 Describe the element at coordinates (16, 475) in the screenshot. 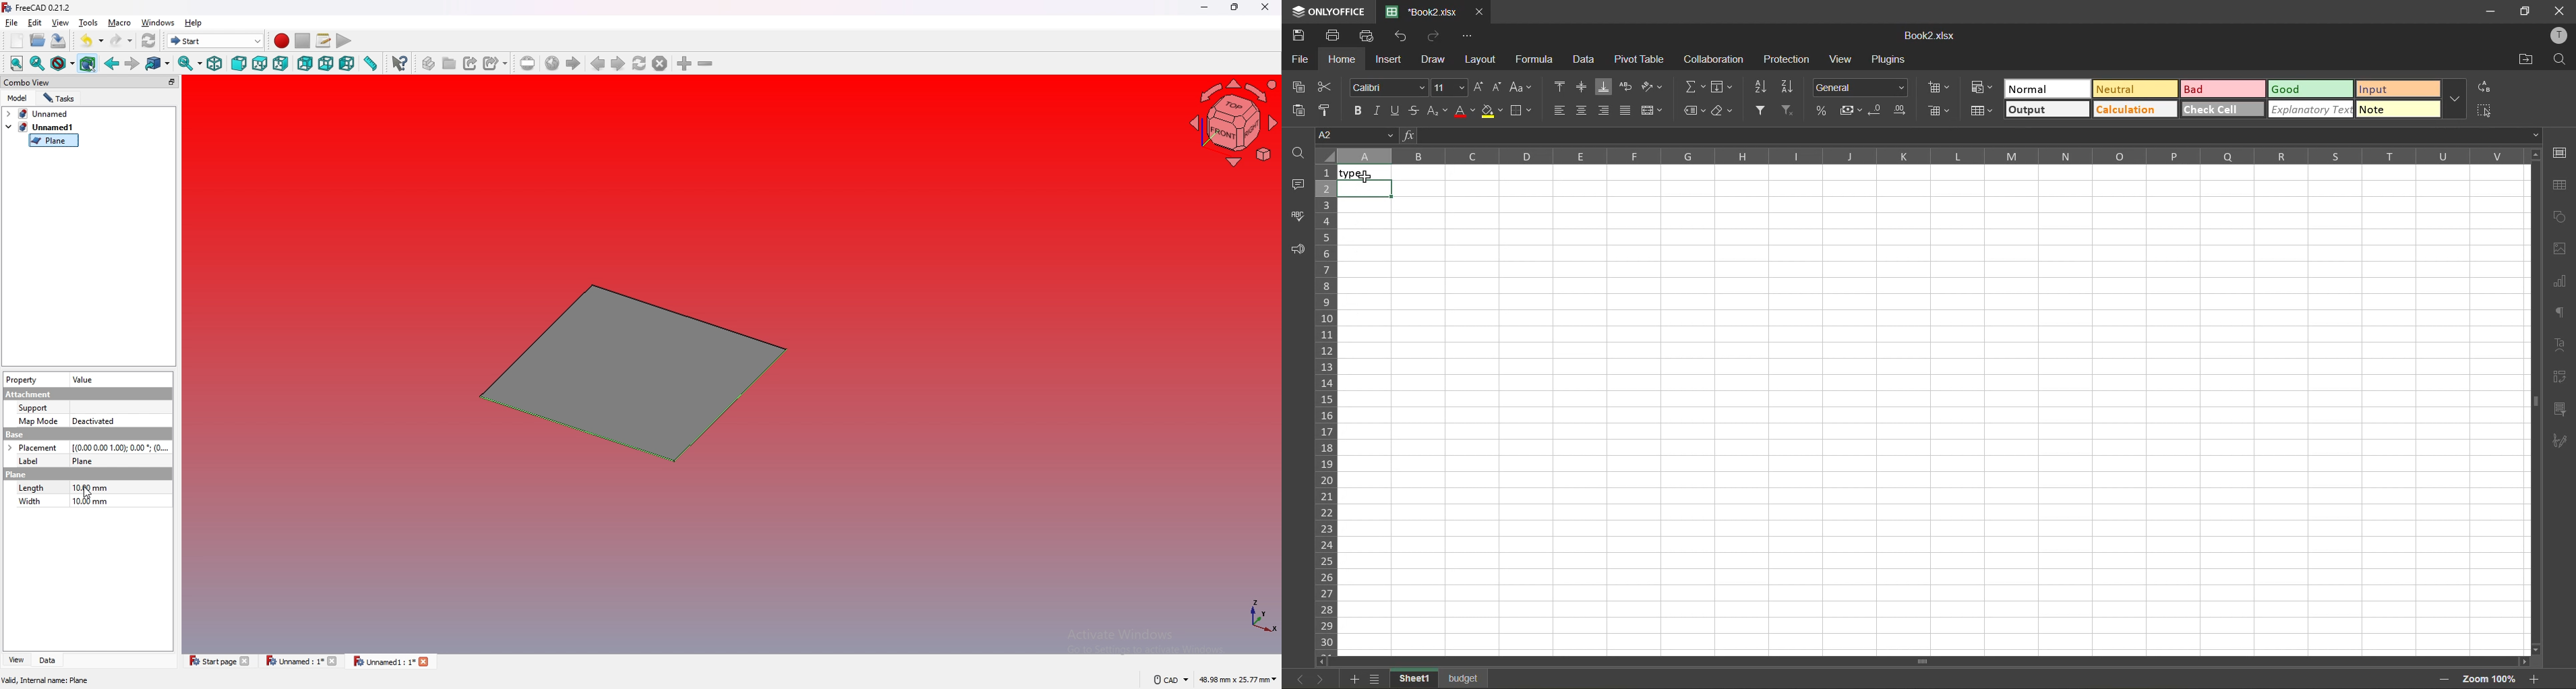

I see `plane` at that location.